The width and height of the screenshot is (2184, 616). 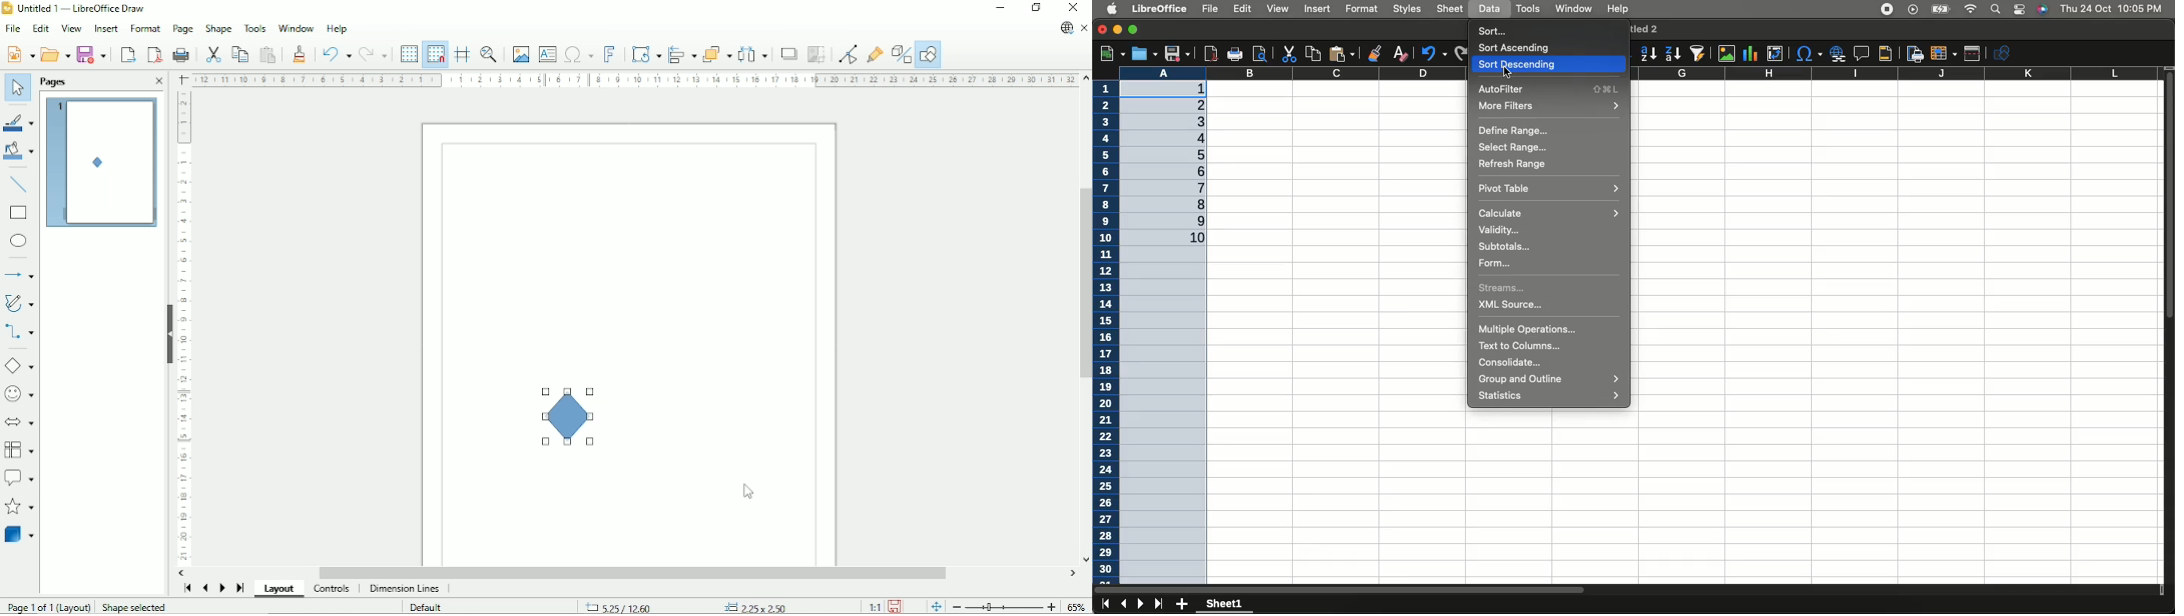 I want to click on Undo, so click(x=335, y=53).